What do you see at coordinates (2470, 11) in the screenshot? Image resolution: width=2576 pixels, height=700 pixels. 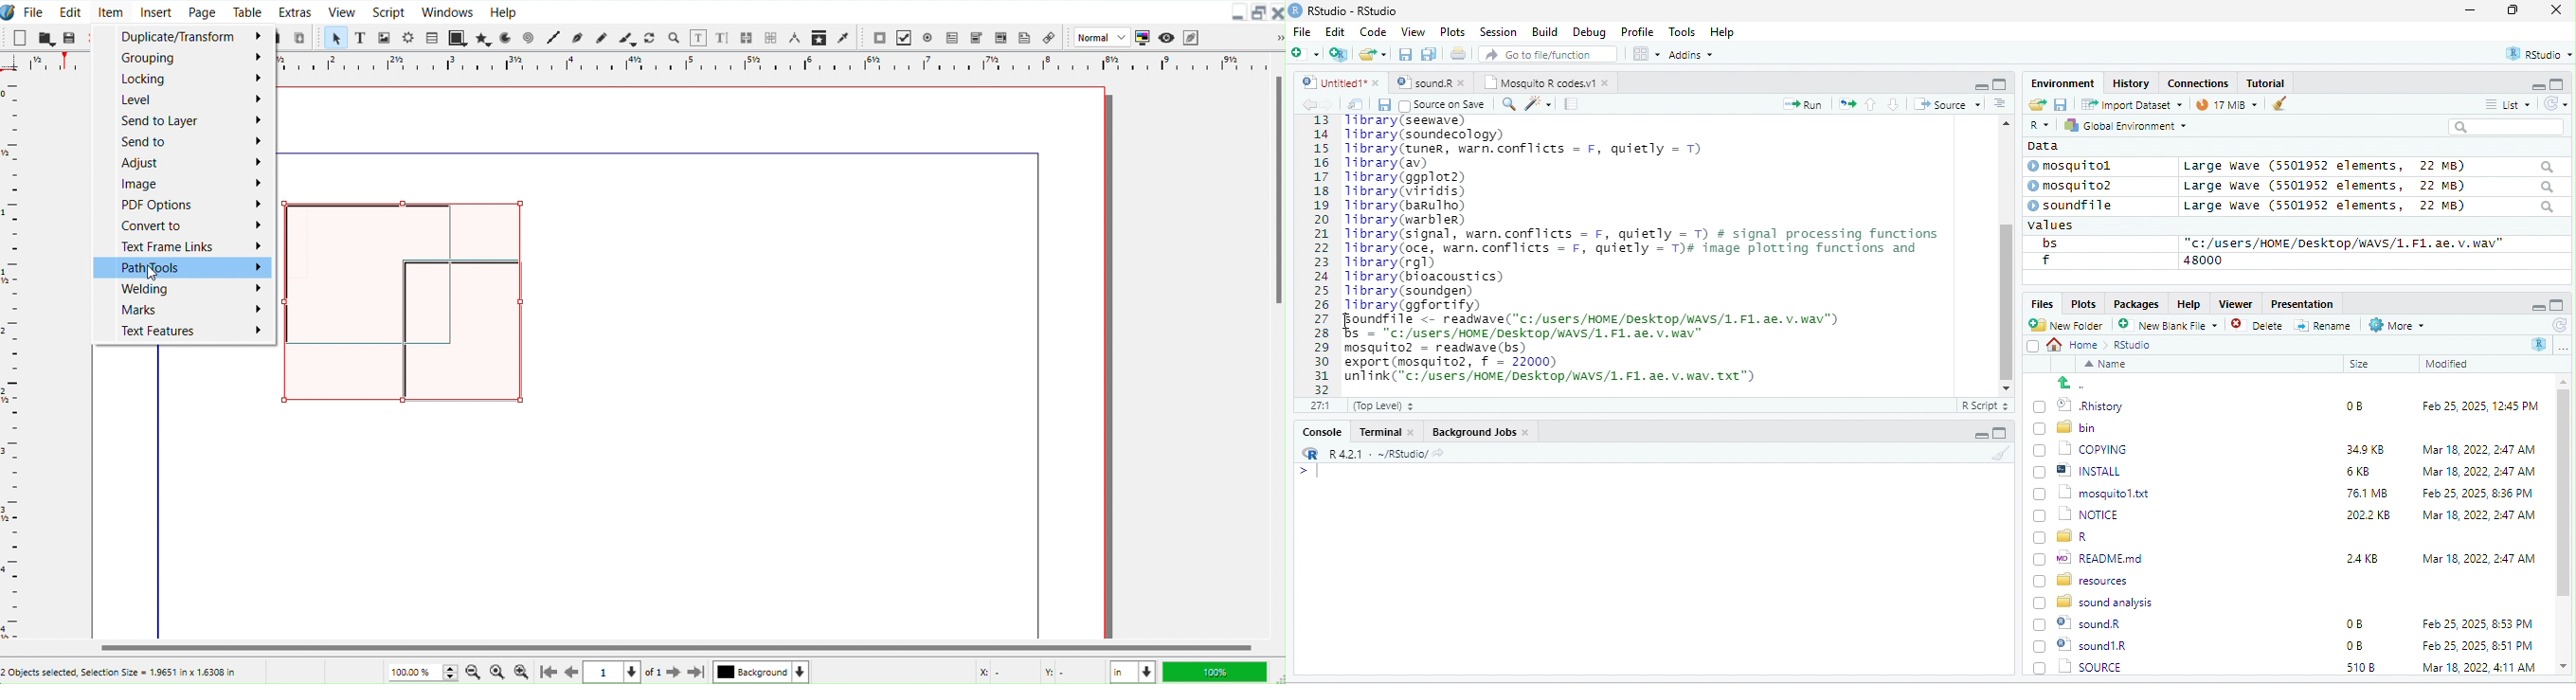 I see `minimize` at bounding box center [2470, 11].